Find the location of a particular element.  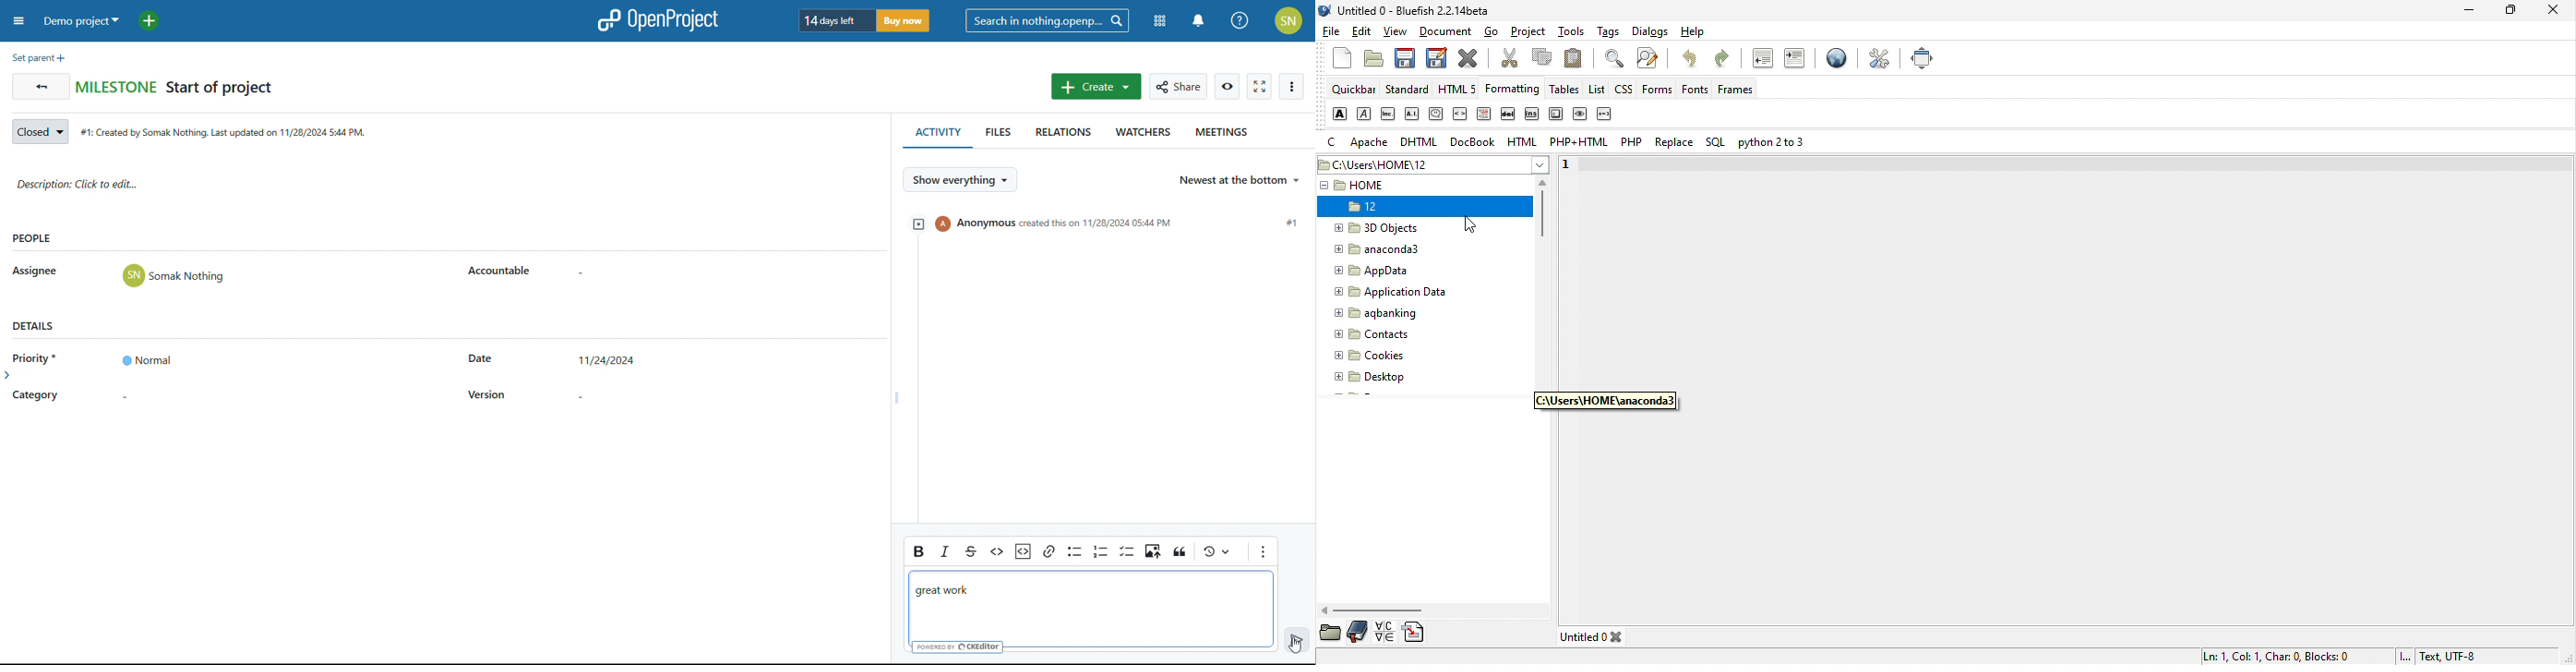

Application Data is located at coordinates (1389, 295).